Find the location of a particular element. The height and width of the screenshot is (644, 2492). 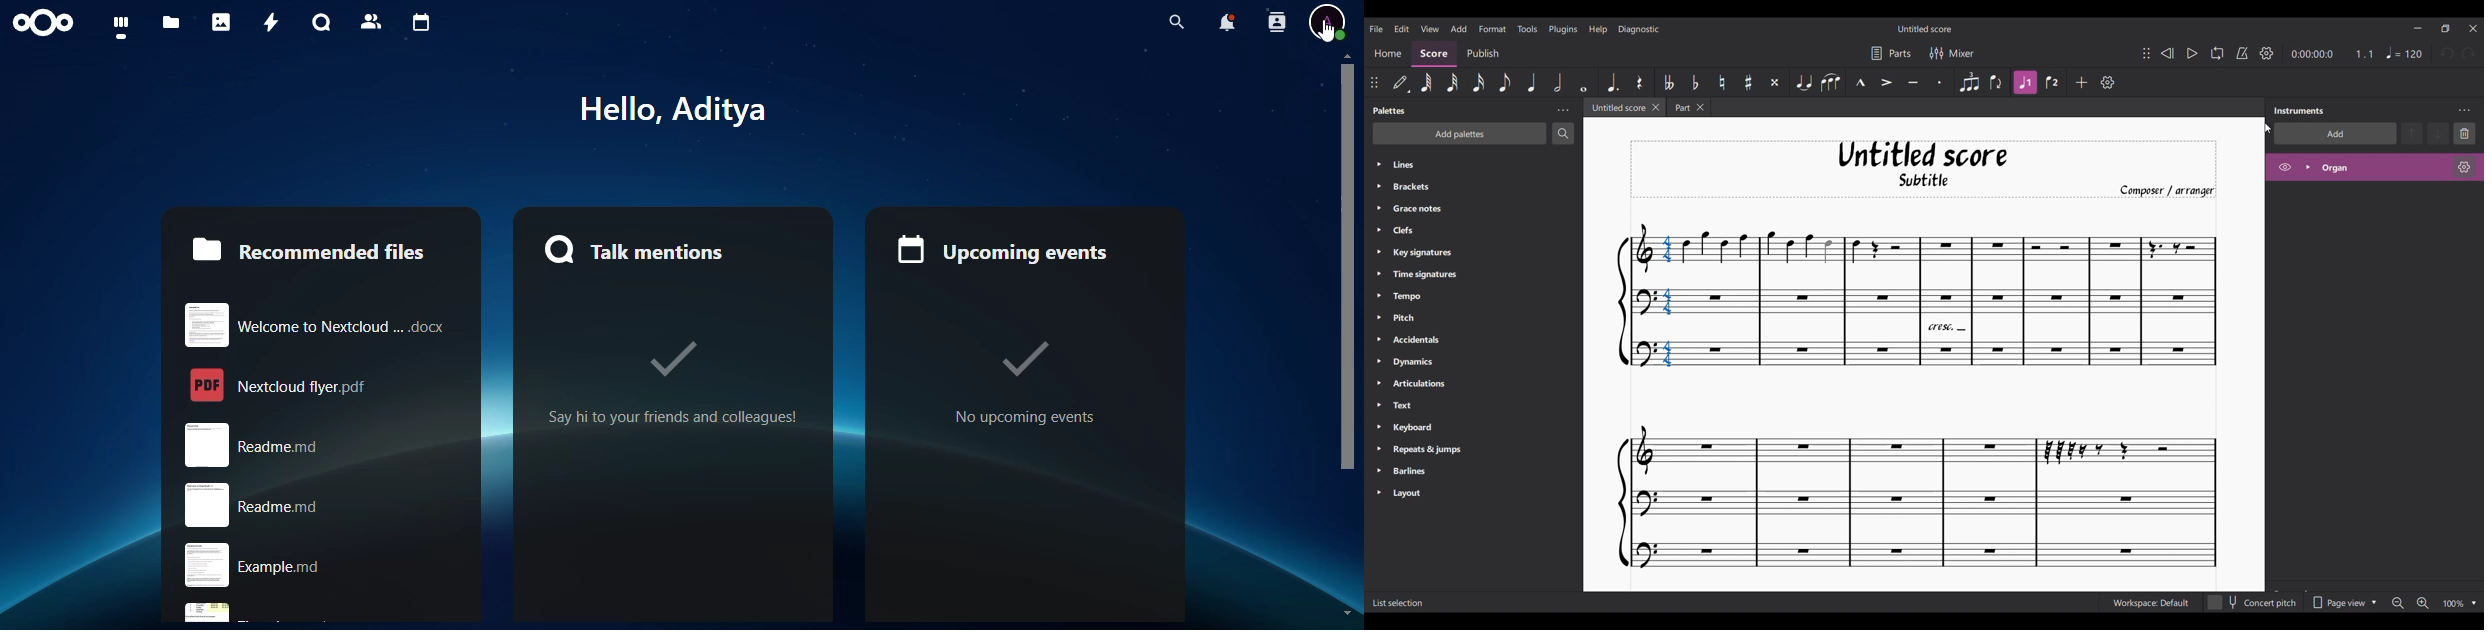

hello, aditya is located at coordinates (692, 108).